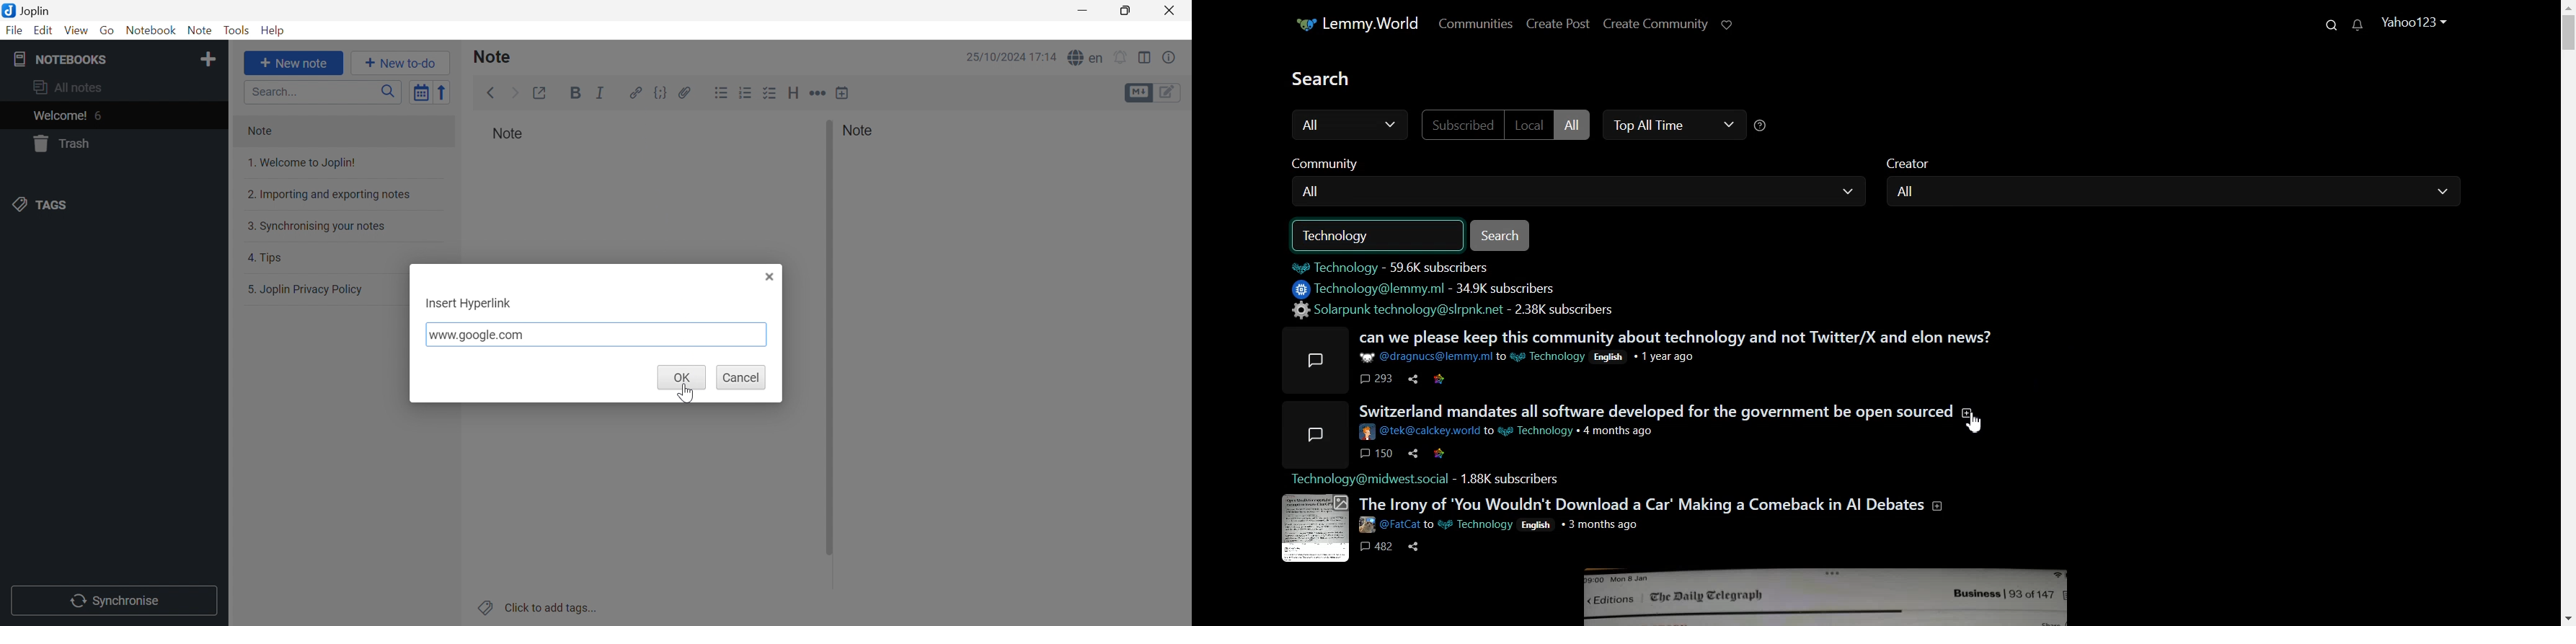  What do you see at coordinates (44, 31) in the screenshot?
I see `Edit` at bounding box center [44, 31].